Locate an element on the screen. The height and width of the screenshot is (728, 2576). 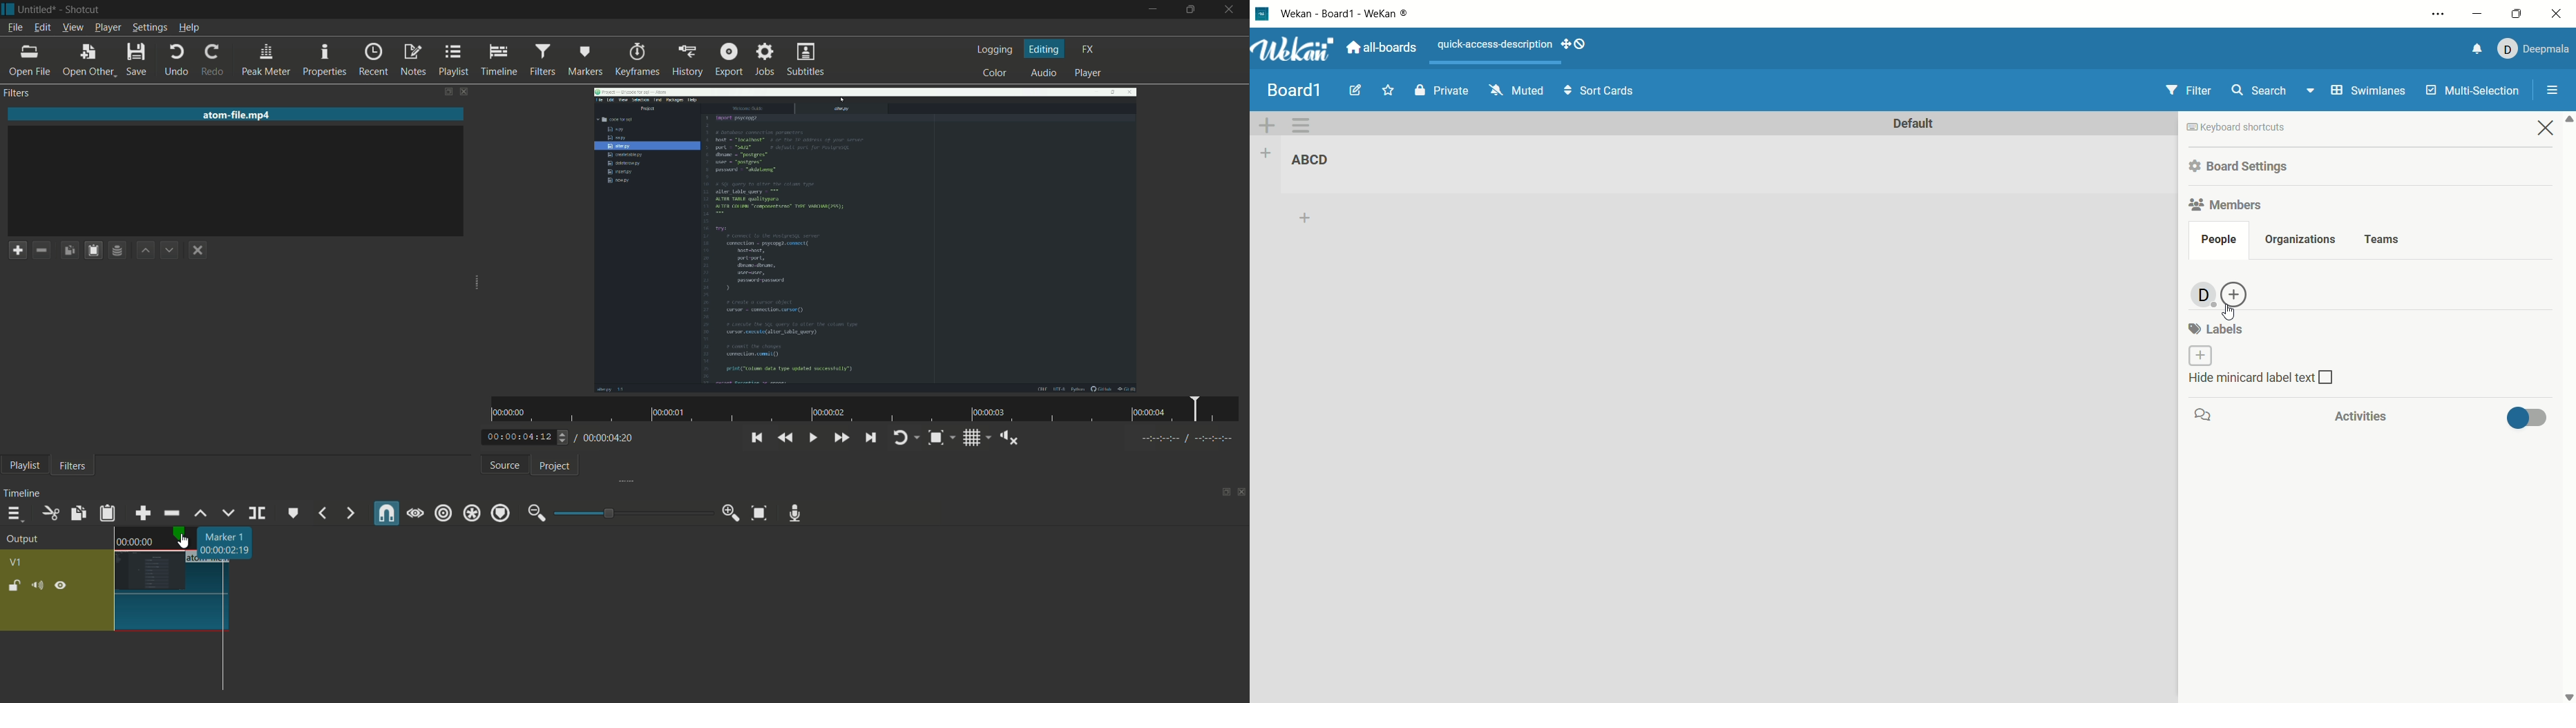
add labels is located at coordinates (2204, 357).